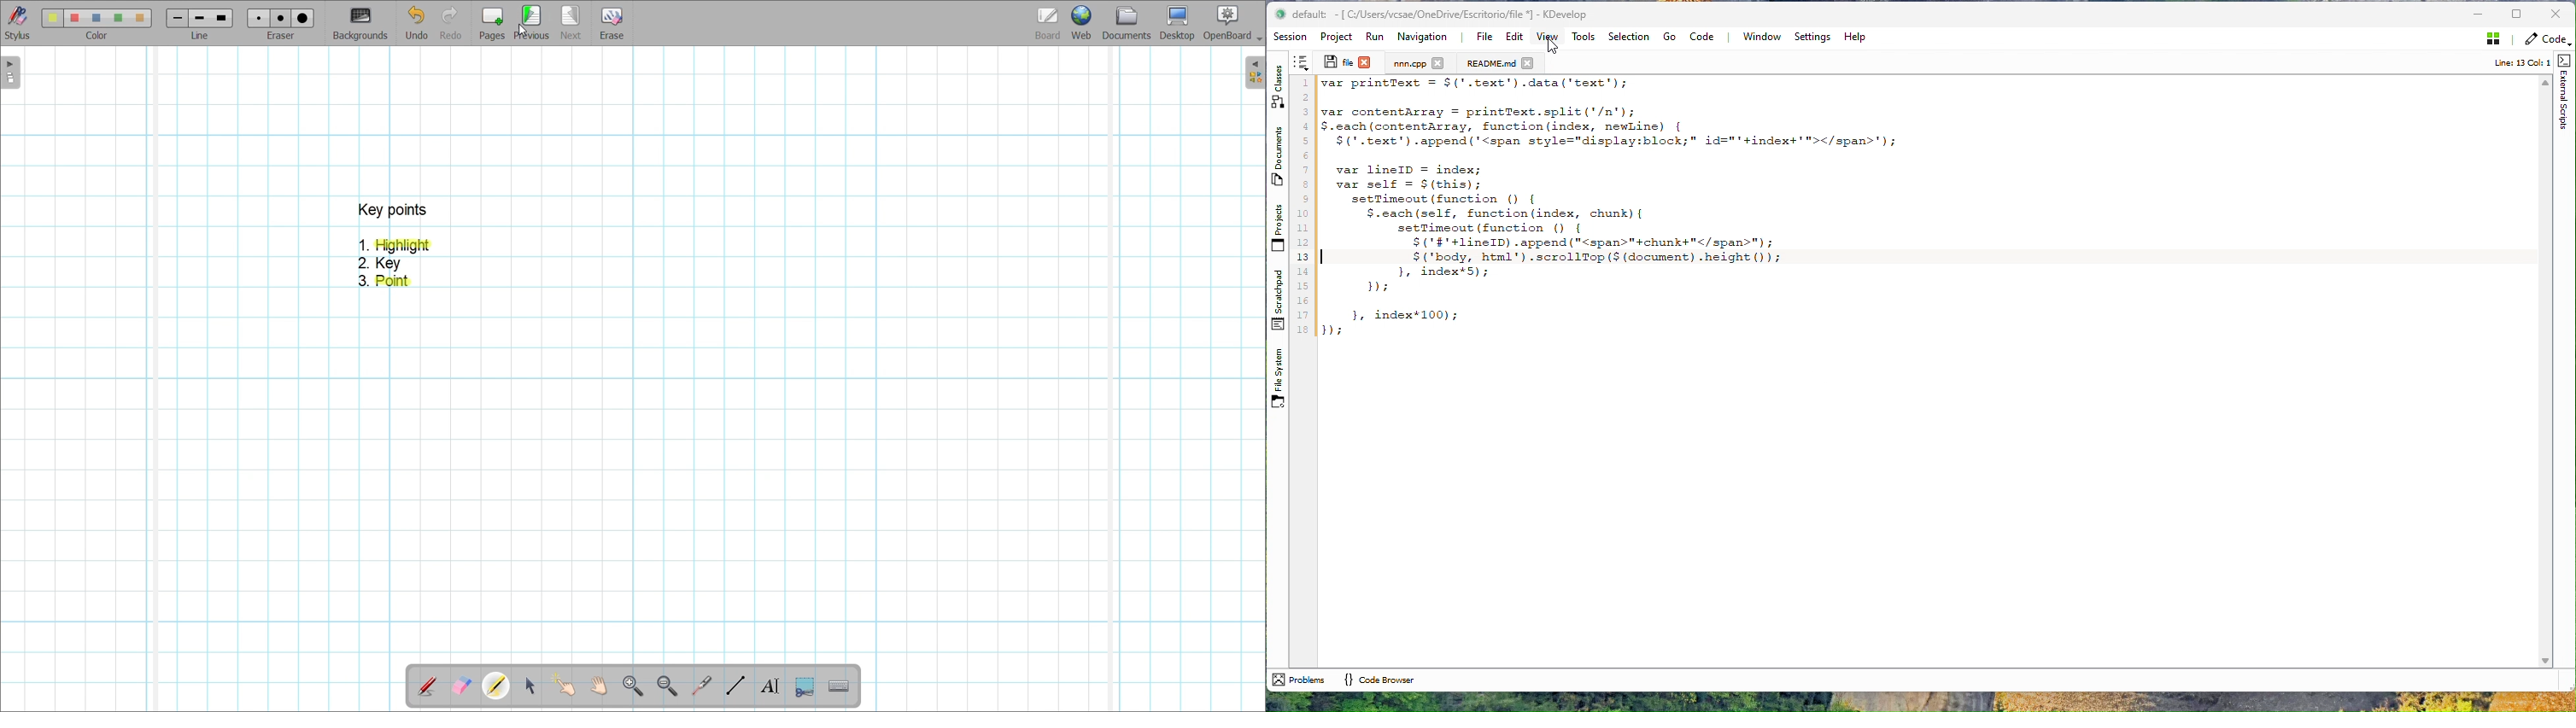 The image size is (2576, 728). Describe the element at coordinates (2515, 63) in the screenshot. I see `info` at that location.